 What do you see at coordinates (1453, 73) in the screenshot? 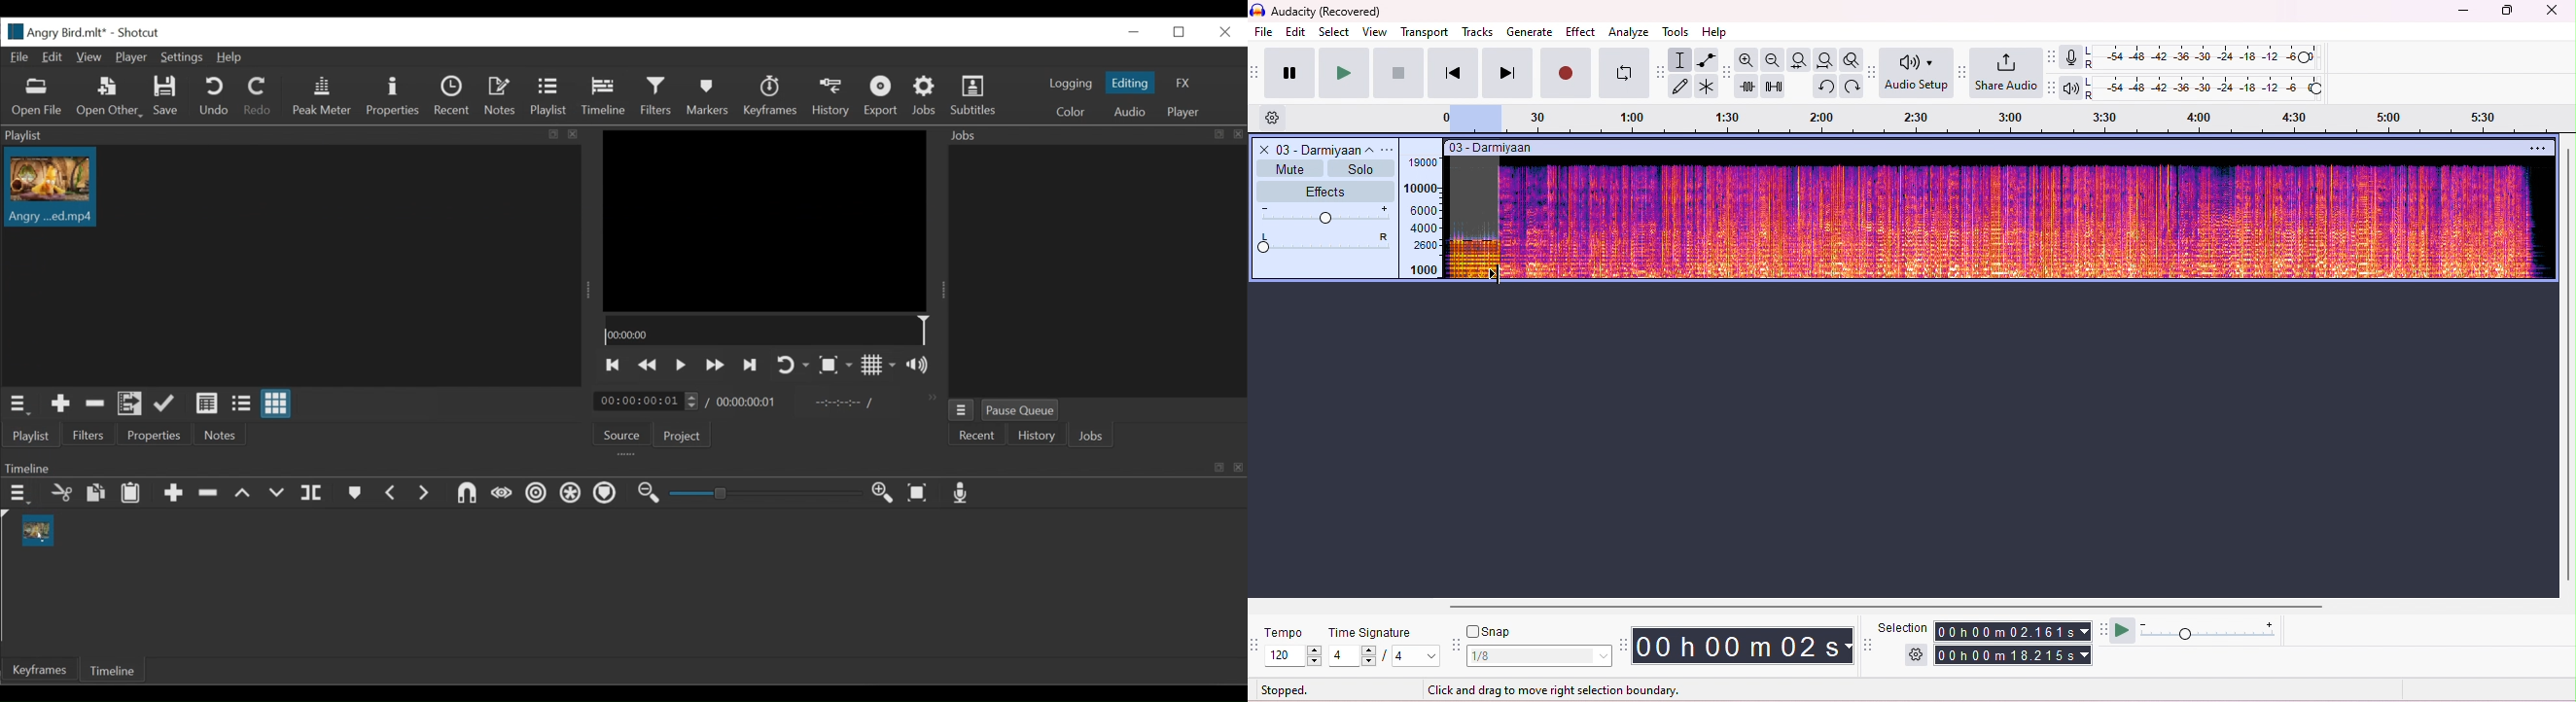
I see `previous` at bounding box center [1453, 73].